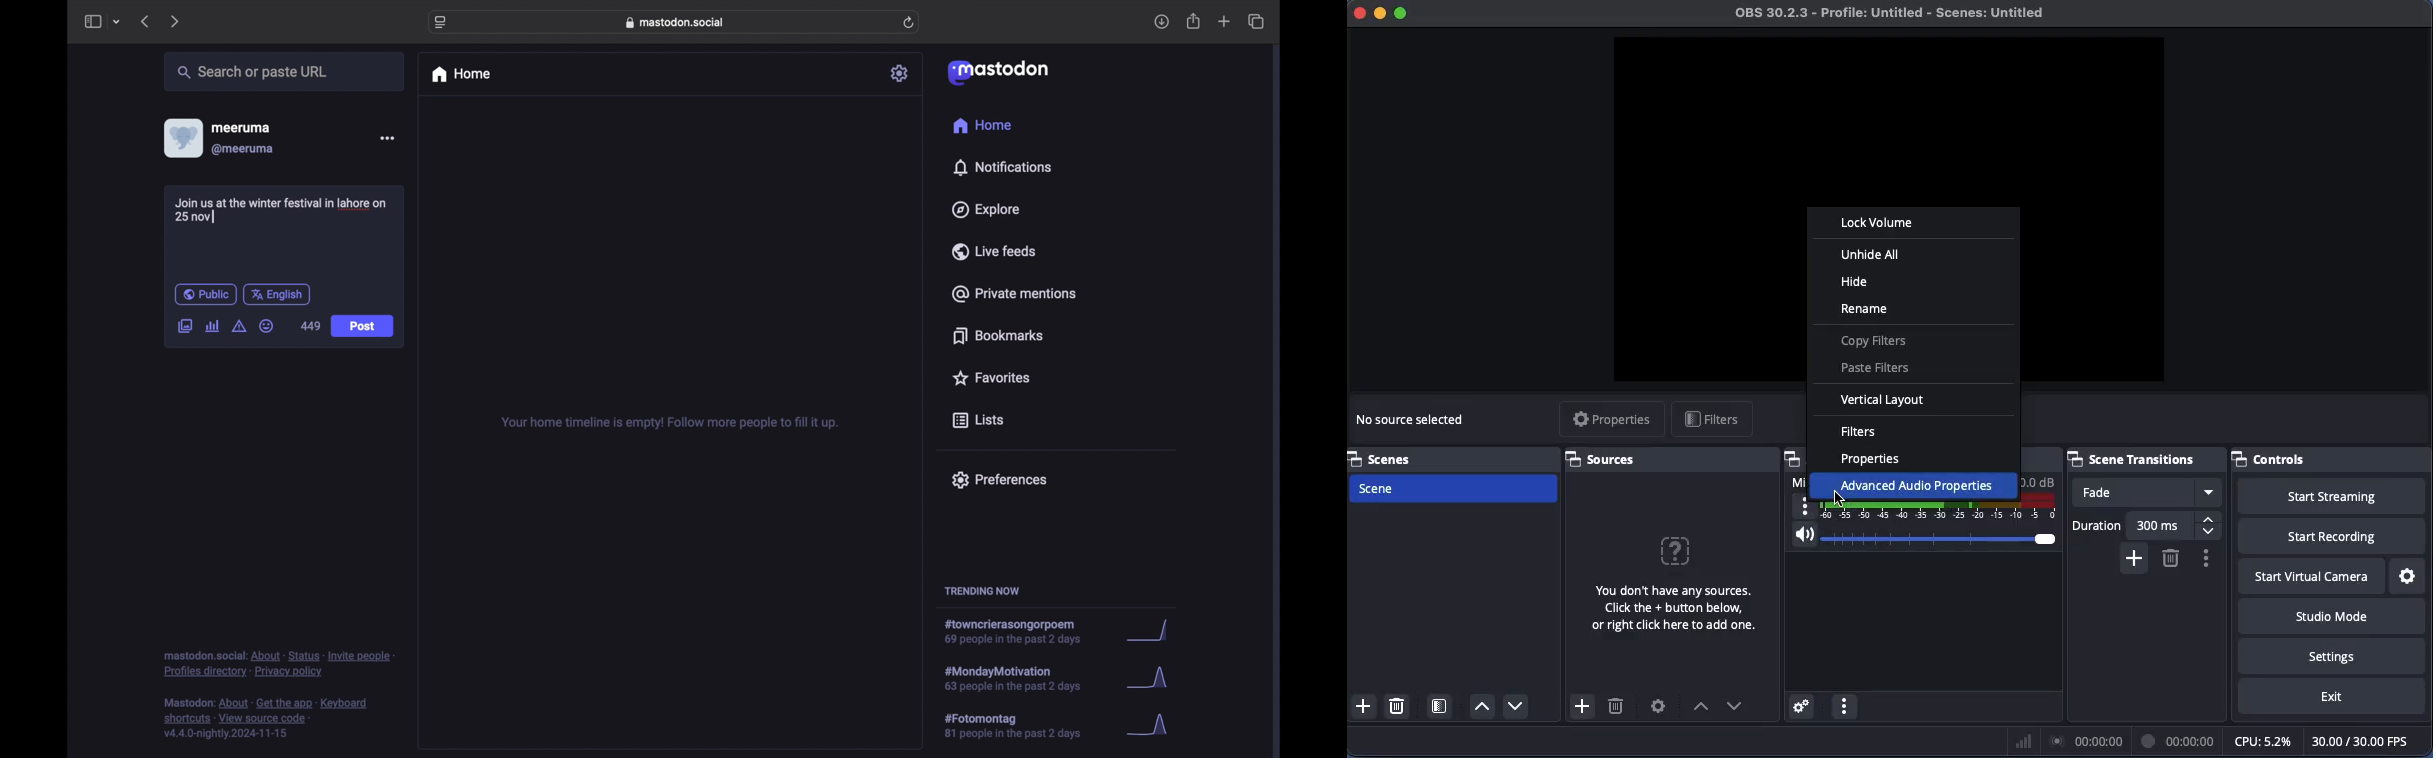 This screenshot has height=784, width=2436. What do you see at coordinates (1403, 15) in the screenshot?
I see `Maximize` at bounding box center [1403, 15].